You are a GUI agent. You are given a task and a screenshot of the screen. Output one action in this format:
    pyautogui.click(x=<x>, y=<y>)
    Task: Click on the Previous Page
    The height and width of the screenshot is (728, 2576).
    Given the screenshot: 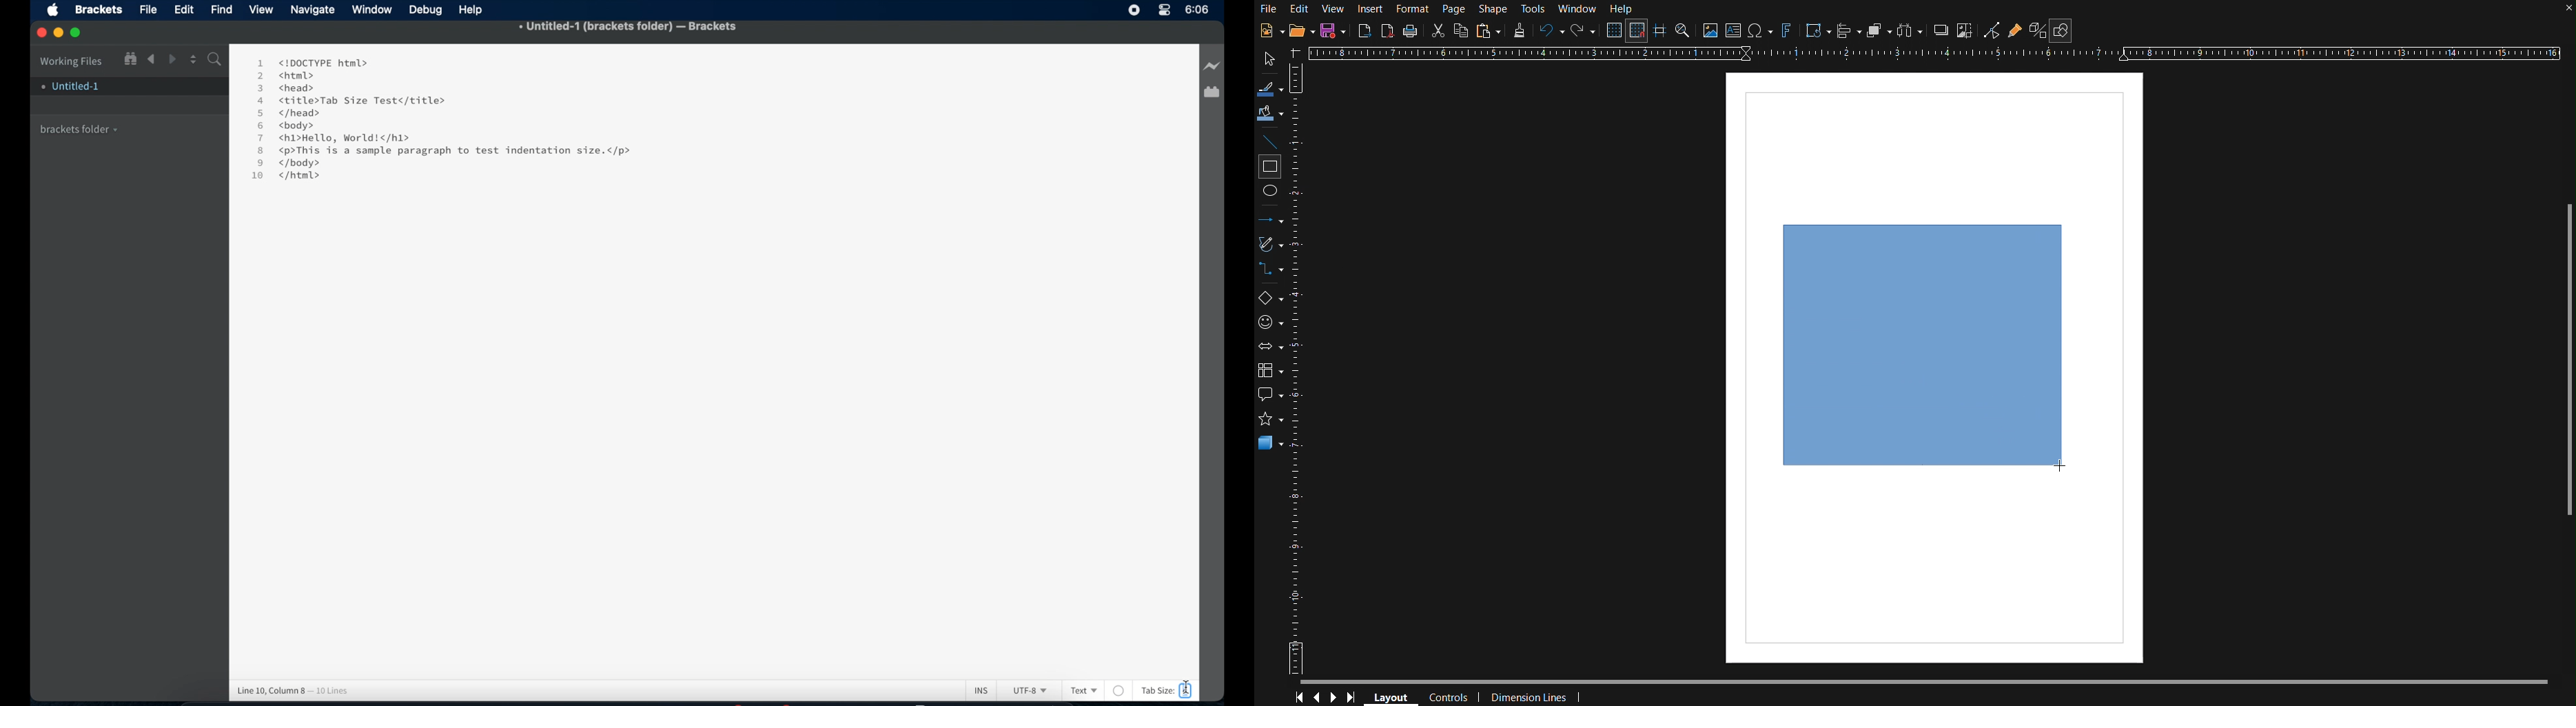 What is the action you would take?
    pyautogui.click(x=1316, y=698)
    